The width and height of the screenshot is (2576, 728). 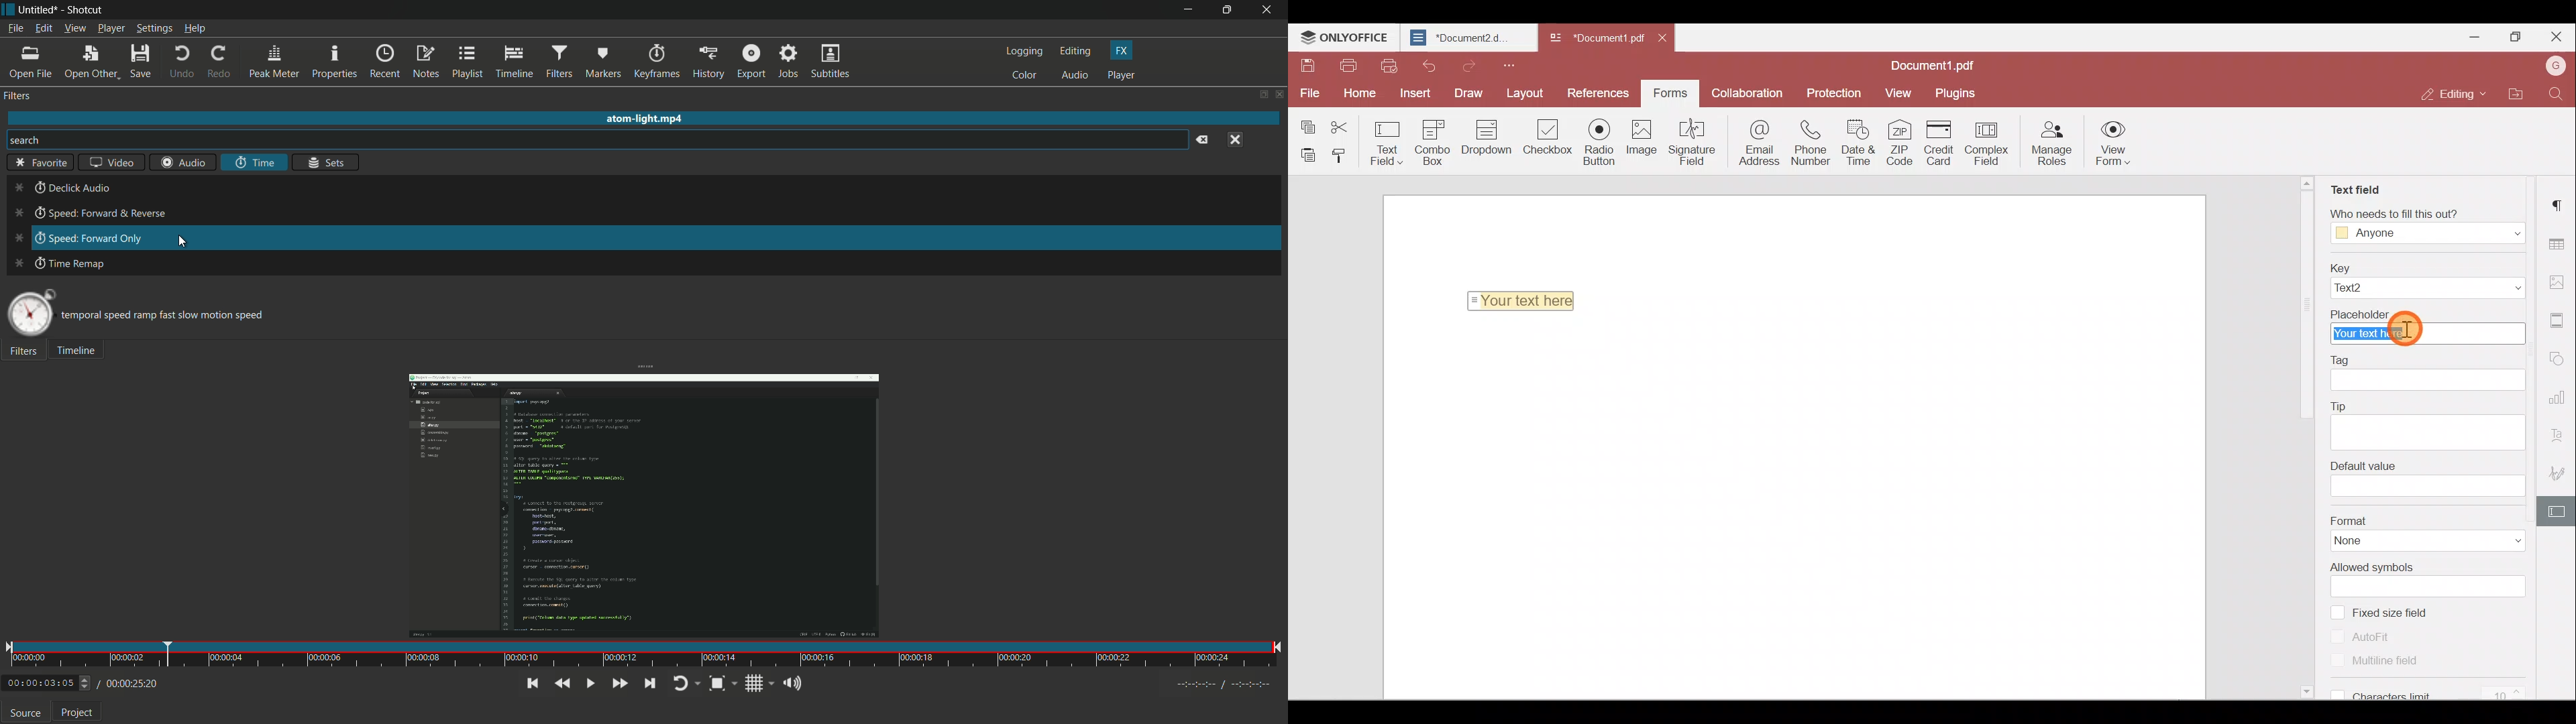 I want to click on tip filed, so click(x=2425, y=432).